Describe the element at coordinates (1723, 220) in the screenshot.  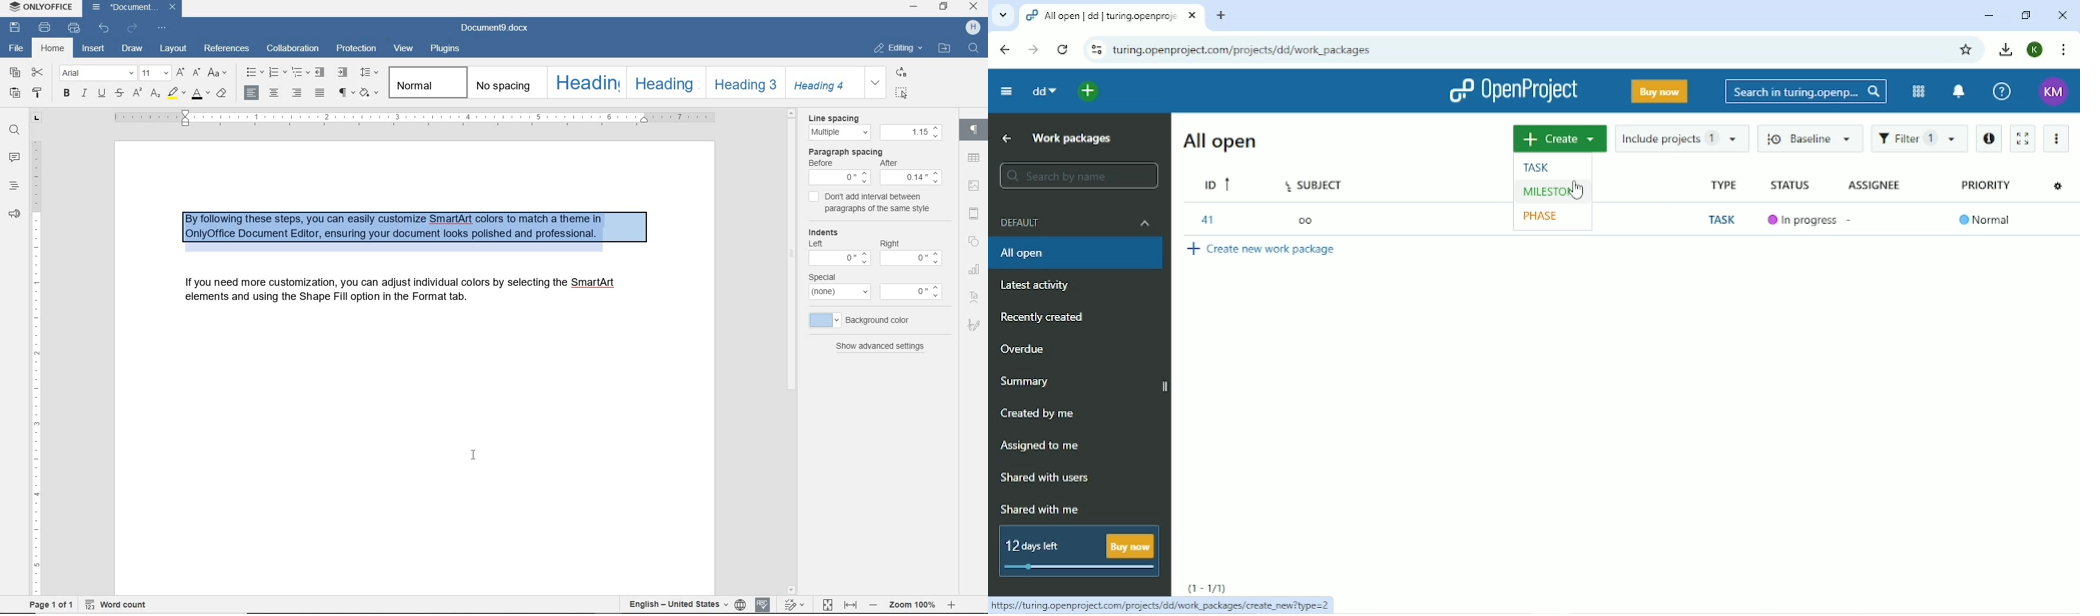
I see `Task` at that location.